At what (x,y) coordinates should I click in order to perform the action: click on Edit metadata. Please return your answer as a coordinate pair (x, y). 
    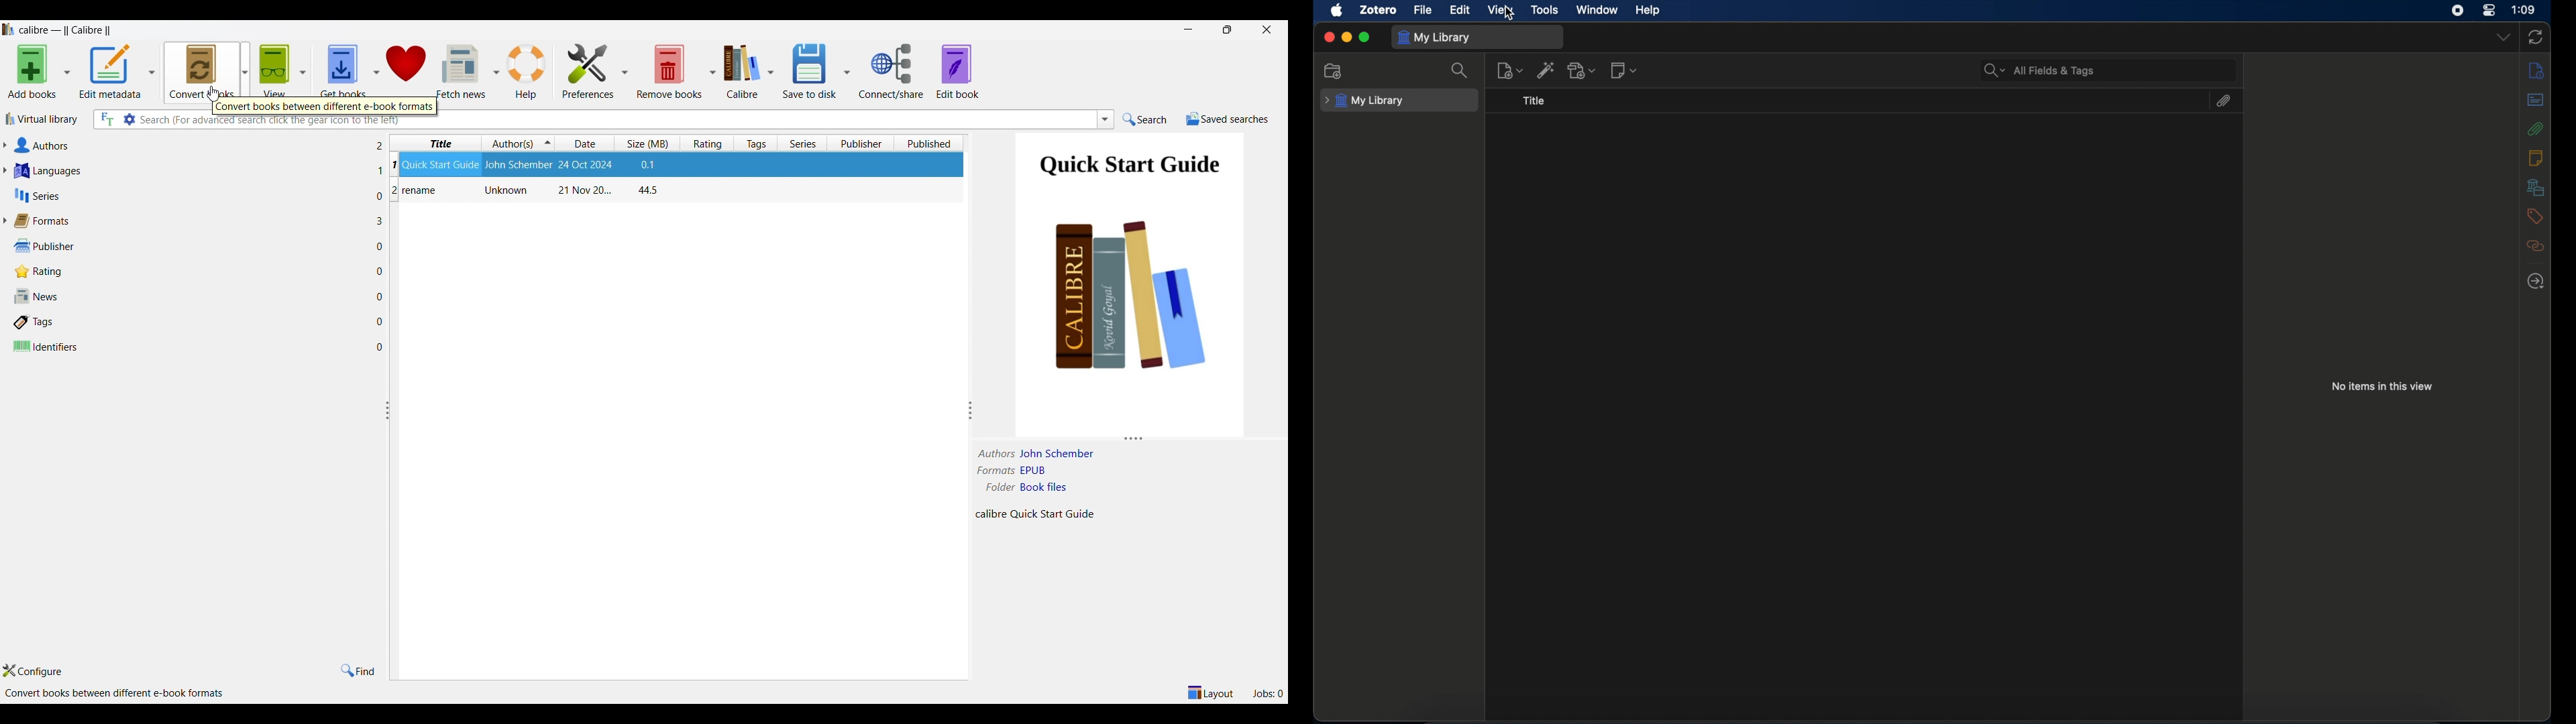
    Looking at the image, I should click on (111, 72).